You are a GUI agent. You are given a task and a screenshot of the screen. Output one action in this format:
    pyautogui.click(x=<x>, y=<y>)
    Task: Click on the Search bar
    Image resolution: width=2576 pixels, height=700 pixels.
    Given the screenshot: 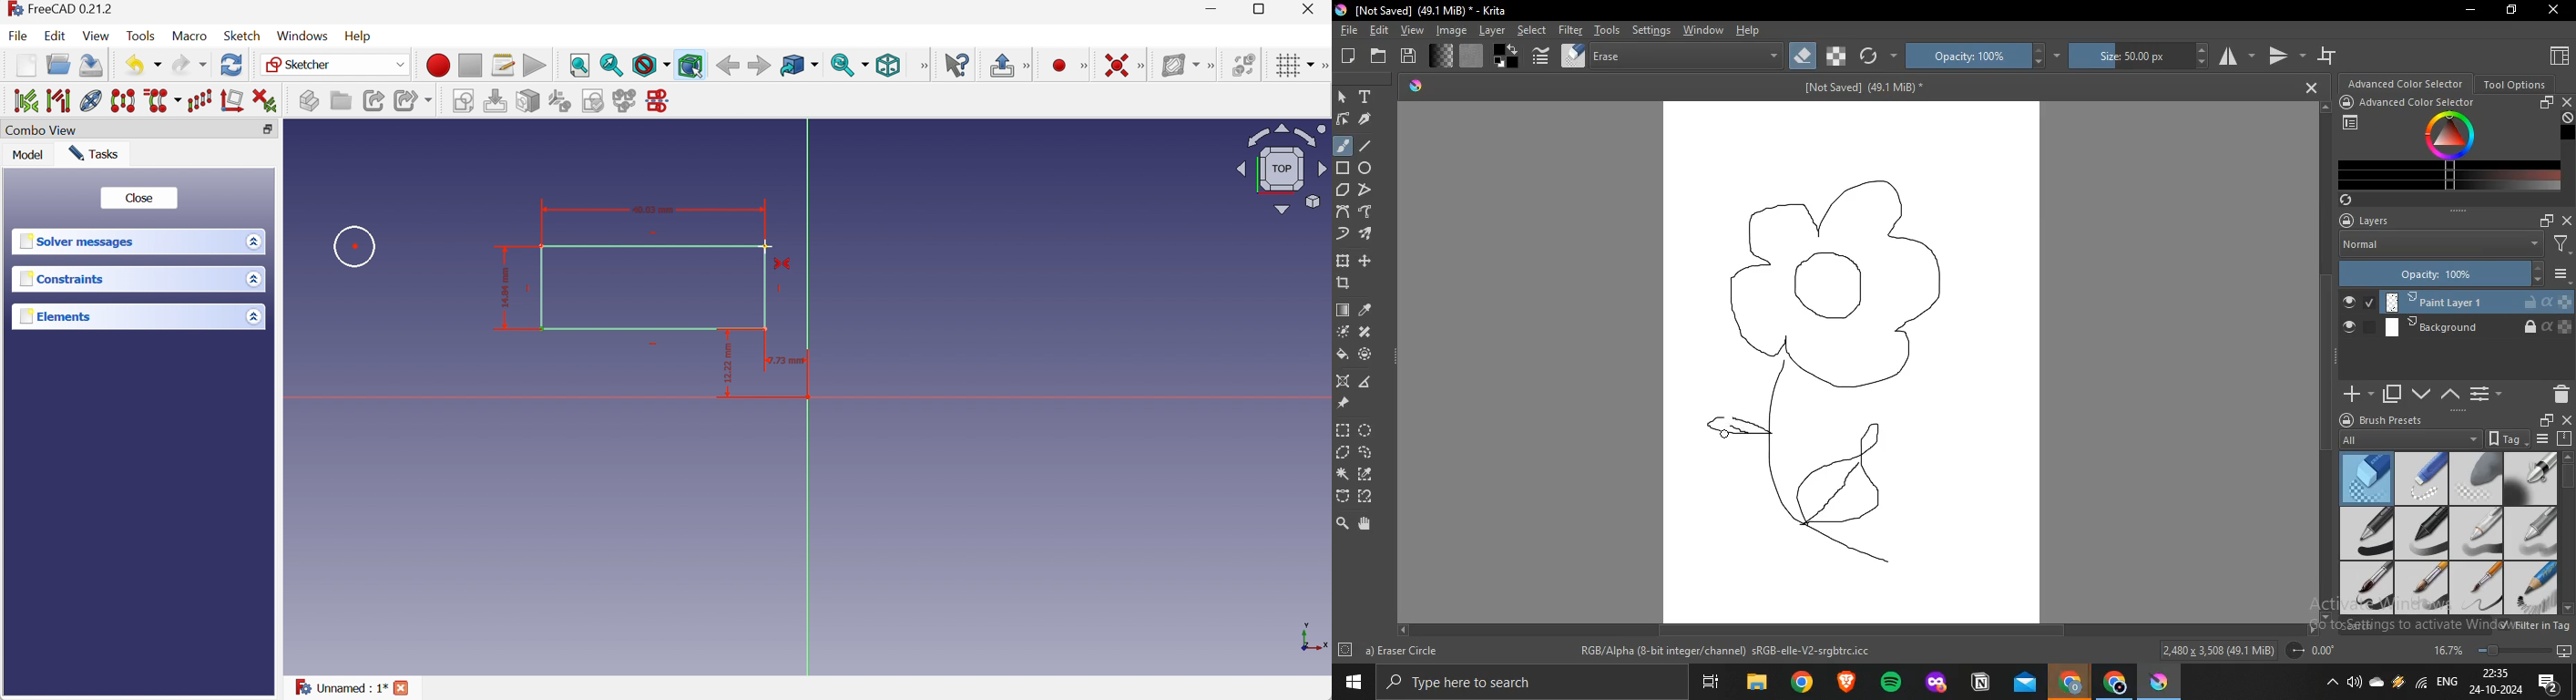 What is the action you would take?
    pyautogui.click(x=1534, y=683)
    